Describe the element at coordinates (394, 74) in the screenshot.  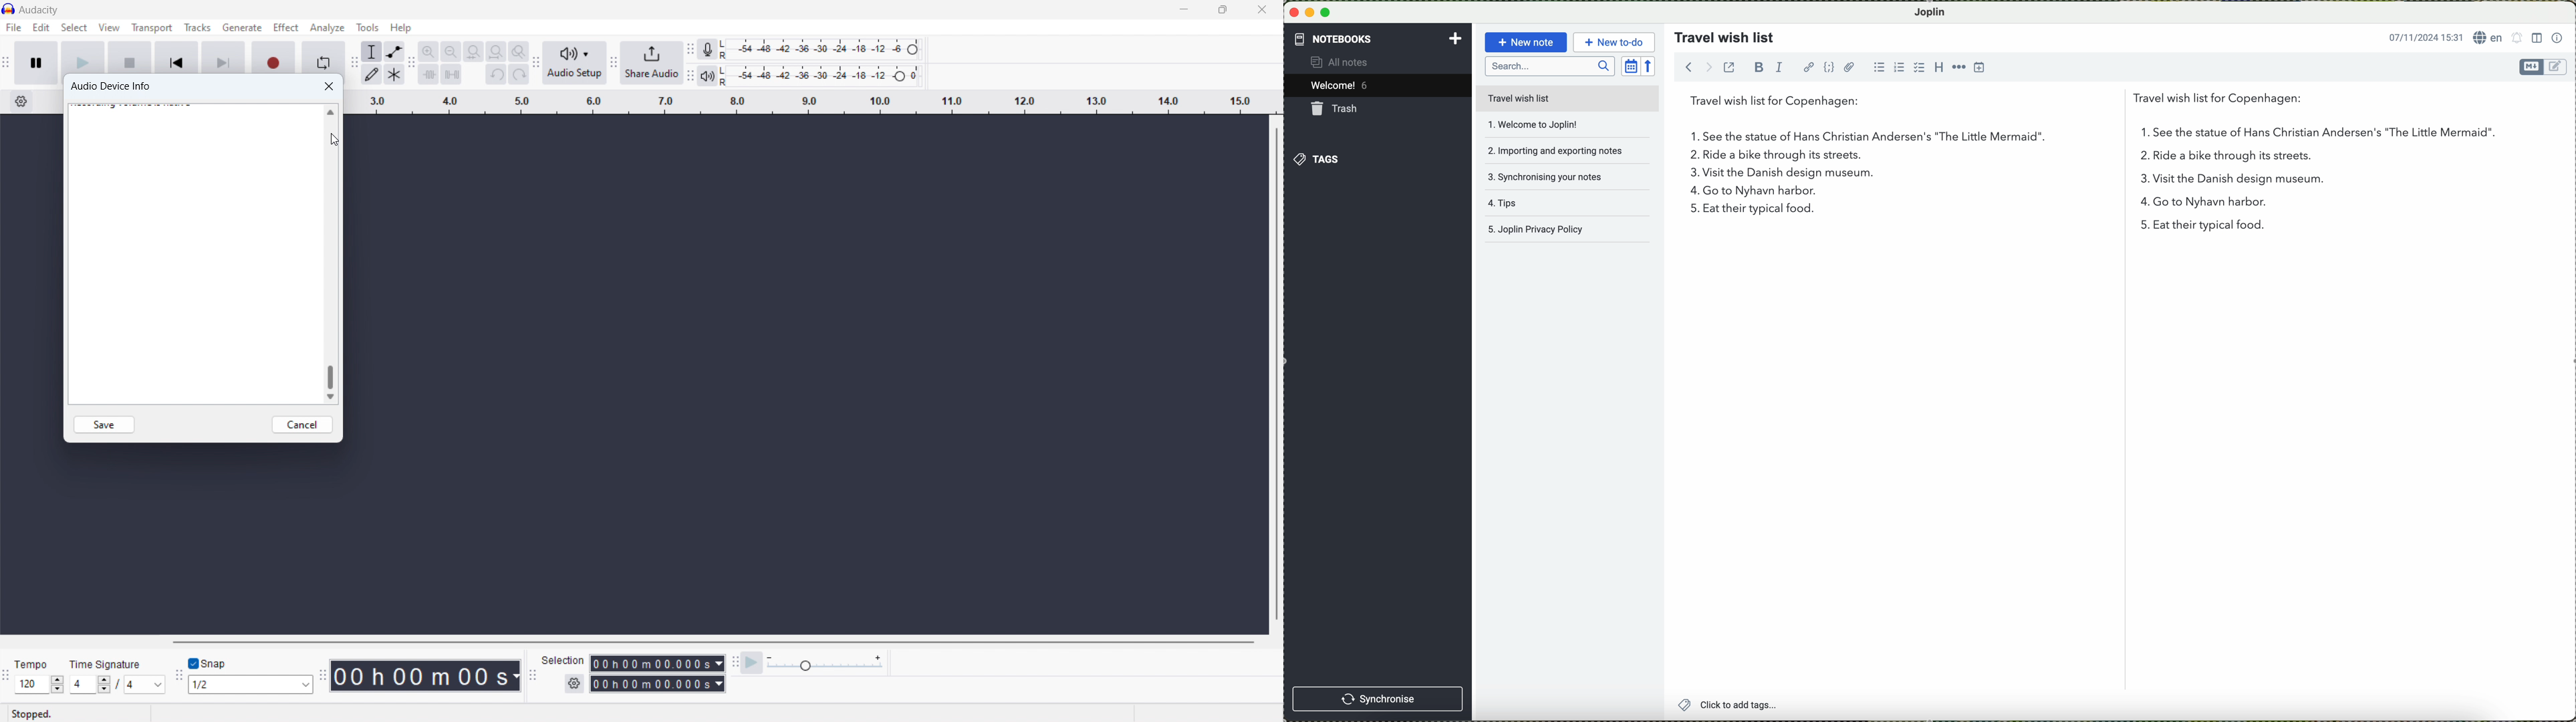
I see `multi tool` at that location.